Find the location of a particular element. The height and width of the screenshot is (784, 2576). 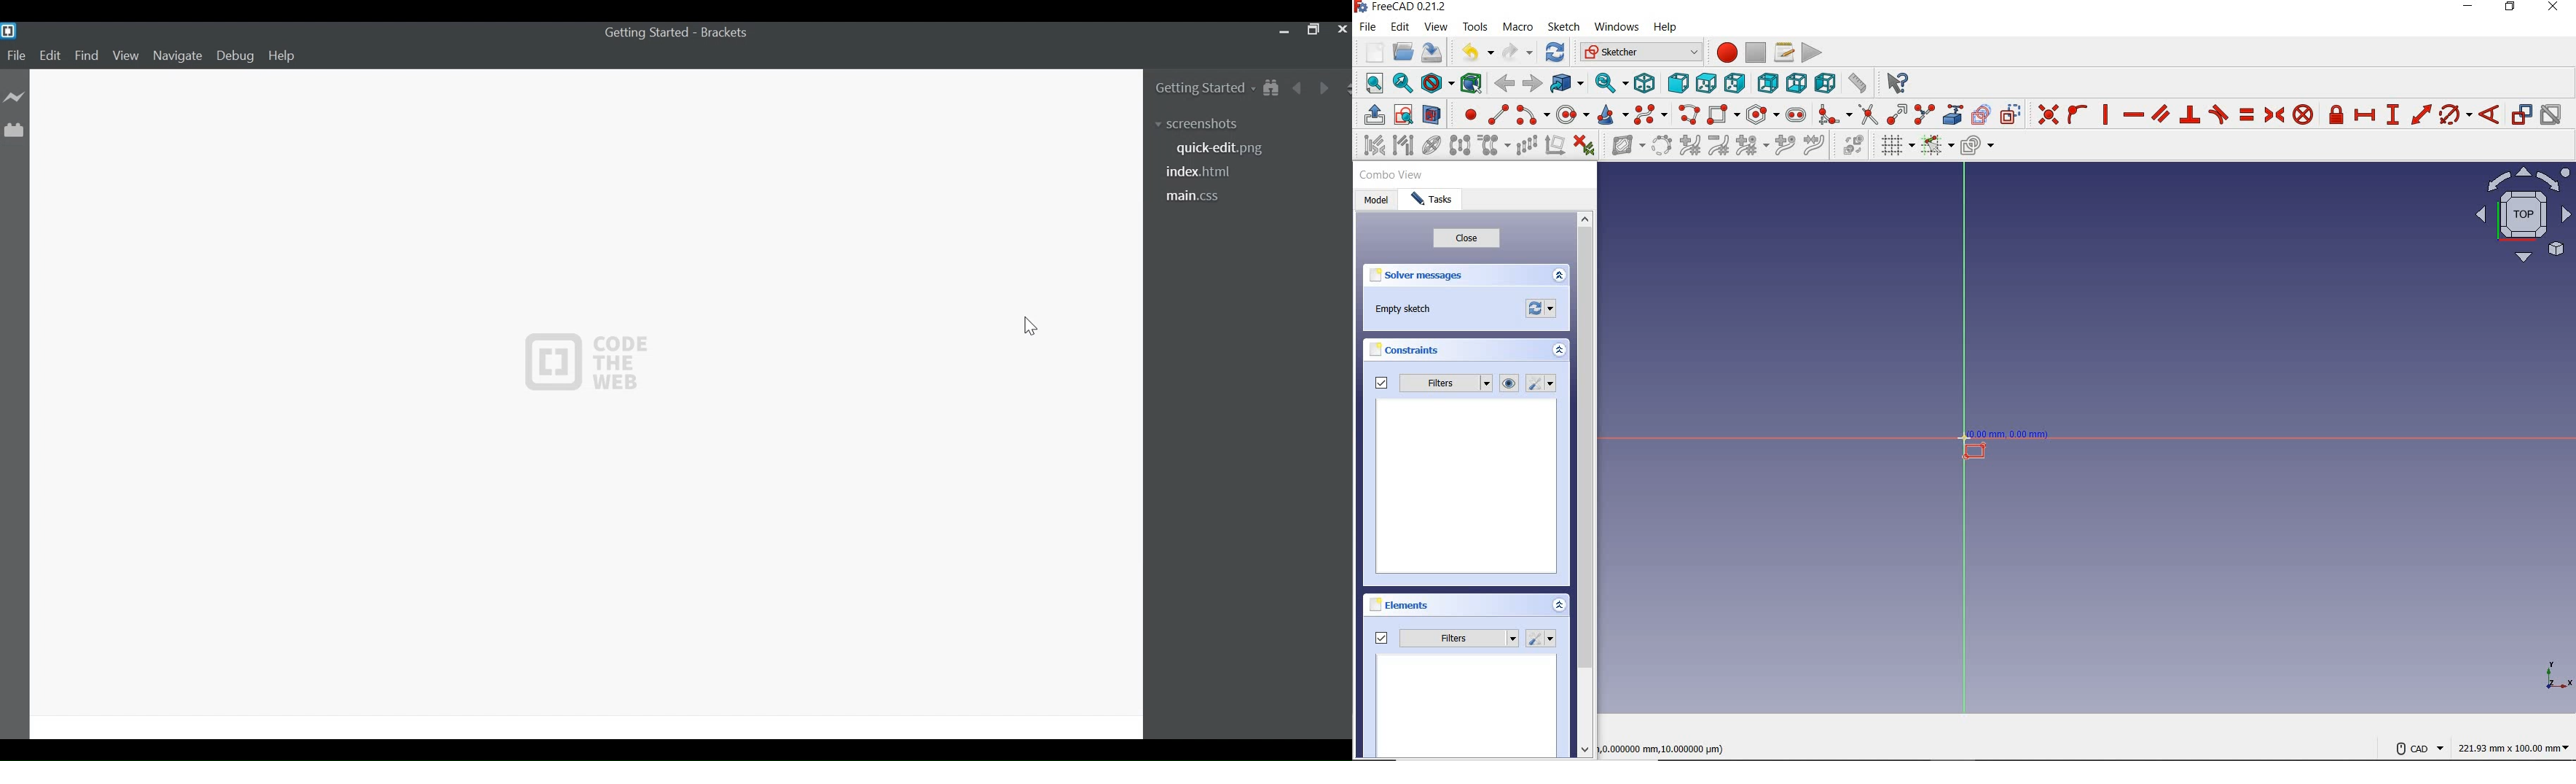

got to linked object is located at coordinates (1568, 85).